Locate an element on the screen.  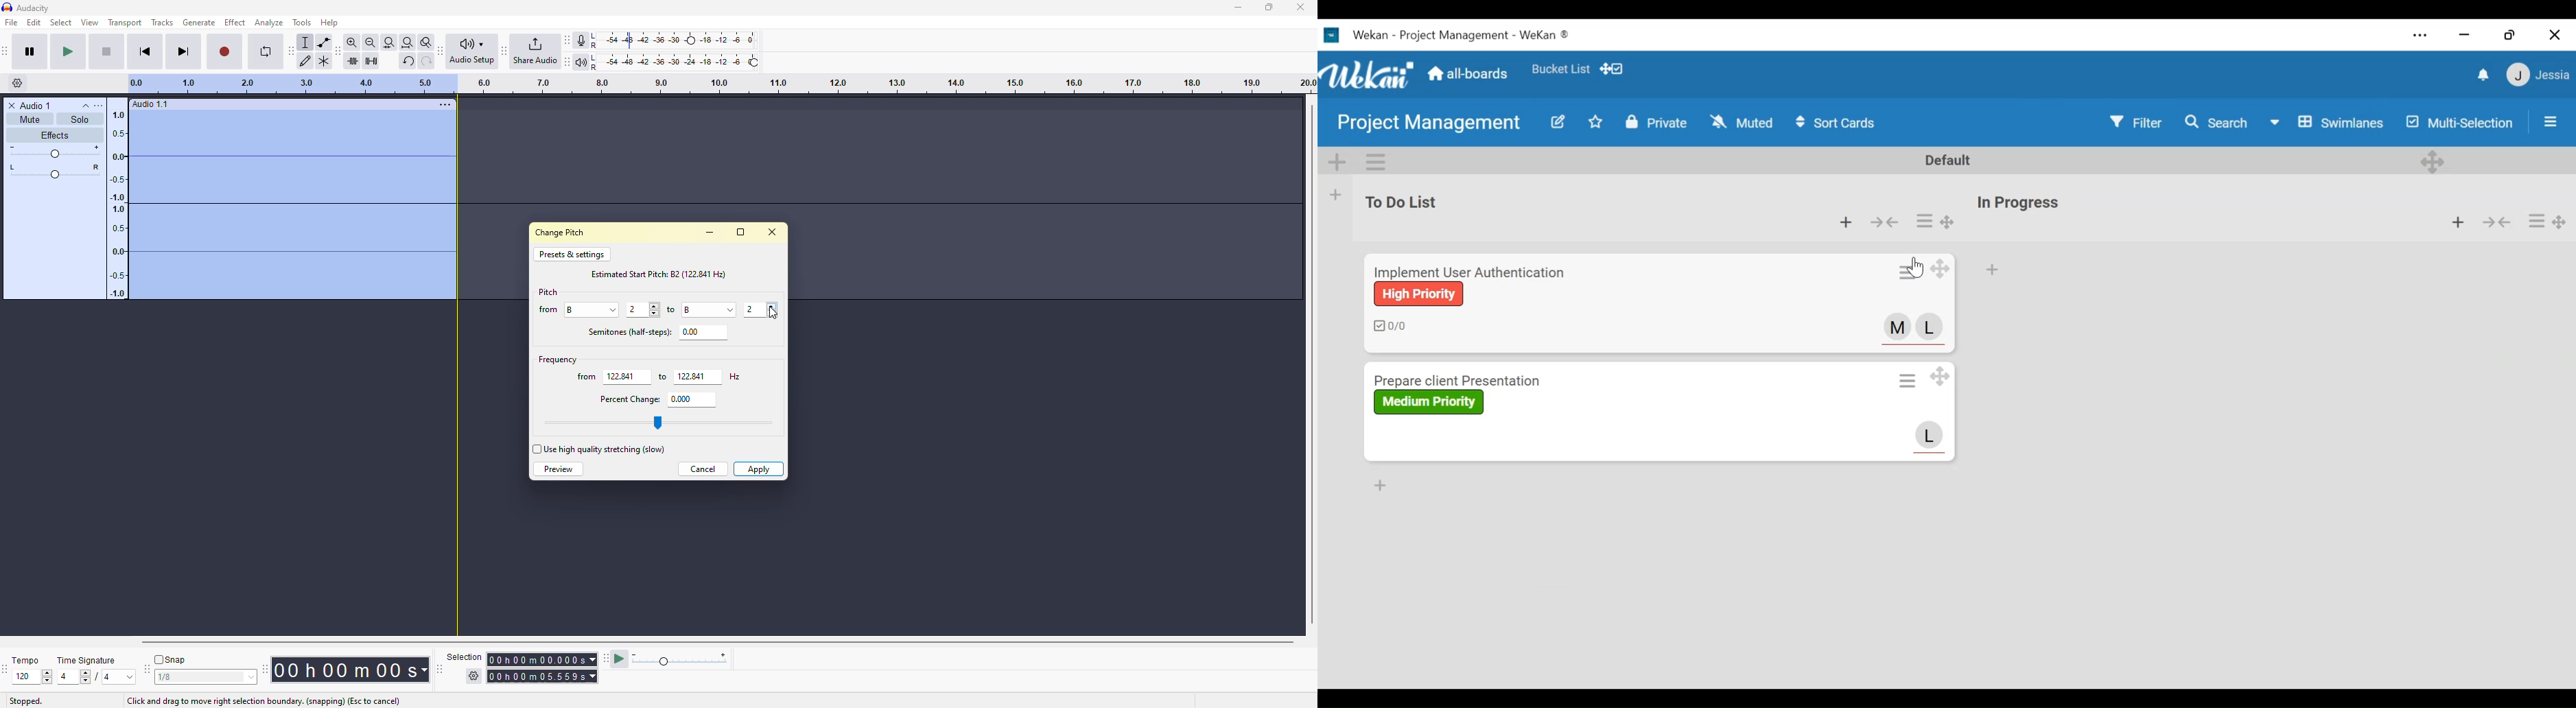
fit selection to width is located at coordinates (389, 42).